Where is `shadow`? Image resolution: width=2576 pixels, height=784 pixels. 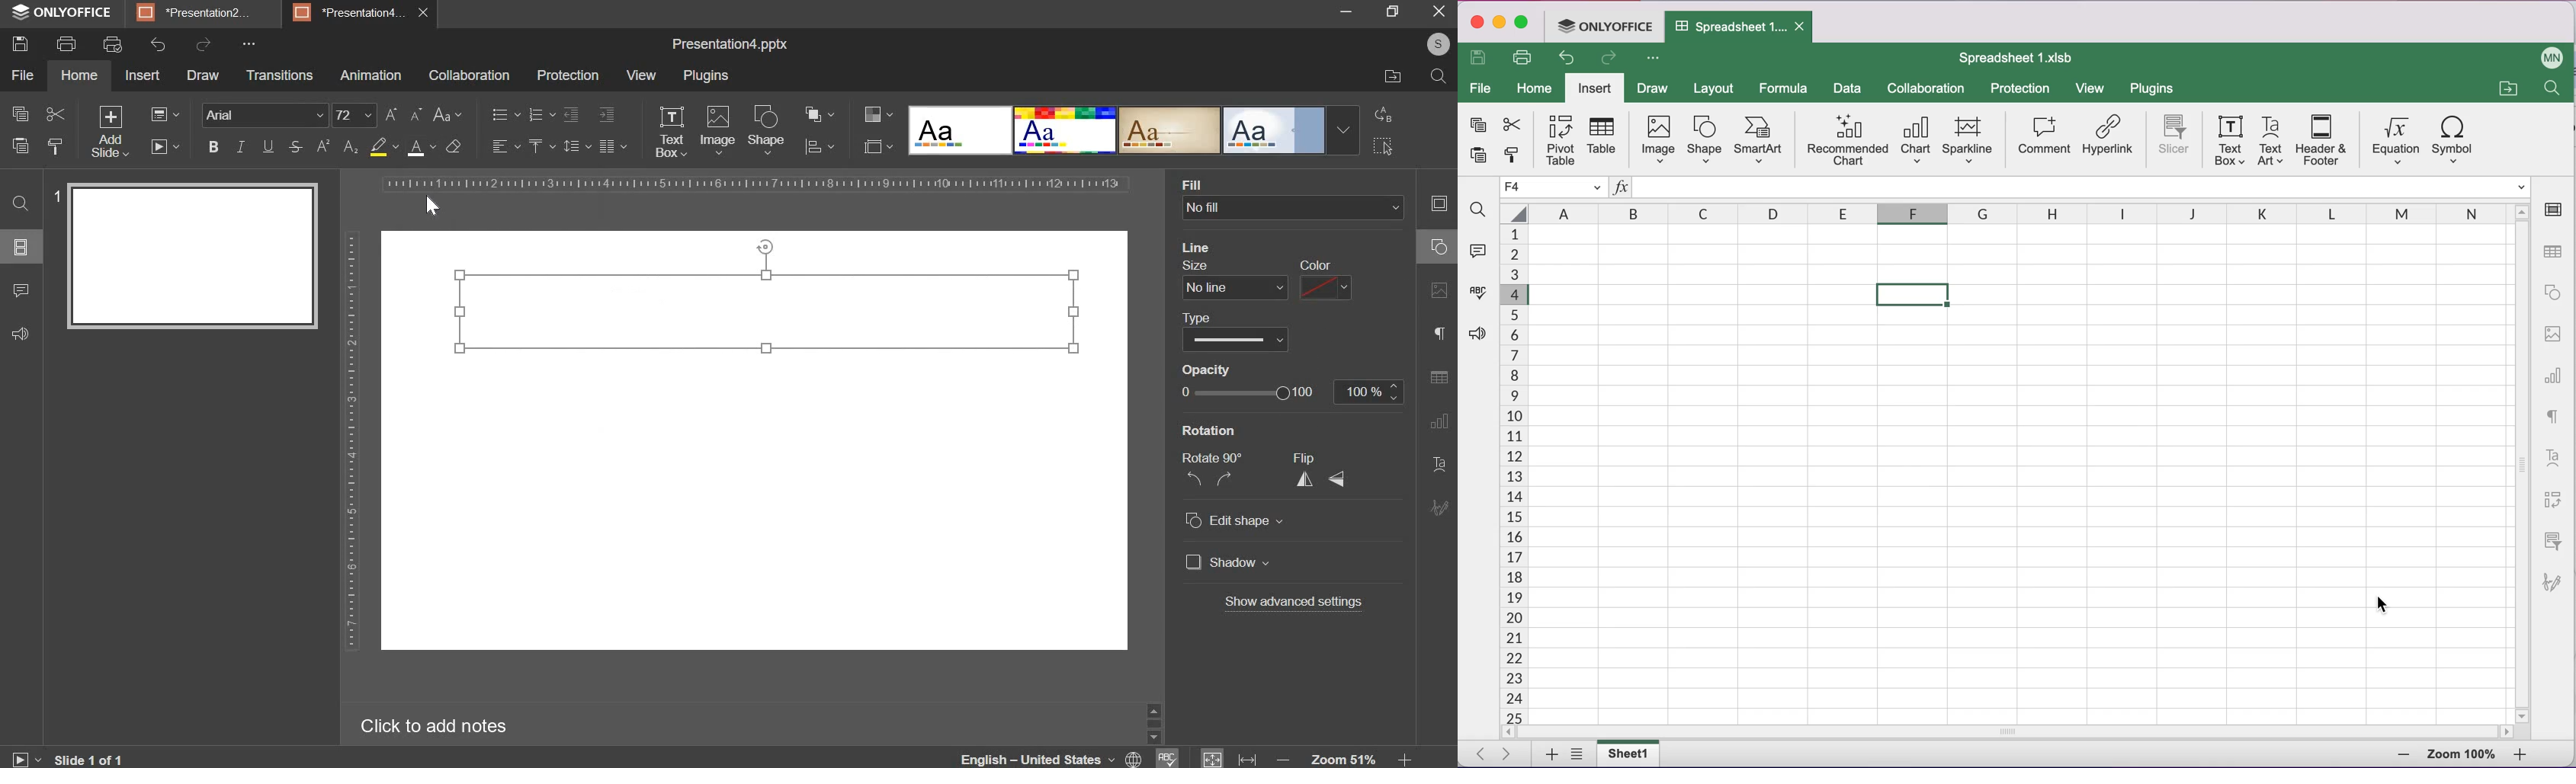 shadow is located at coordinates (1229, 564).